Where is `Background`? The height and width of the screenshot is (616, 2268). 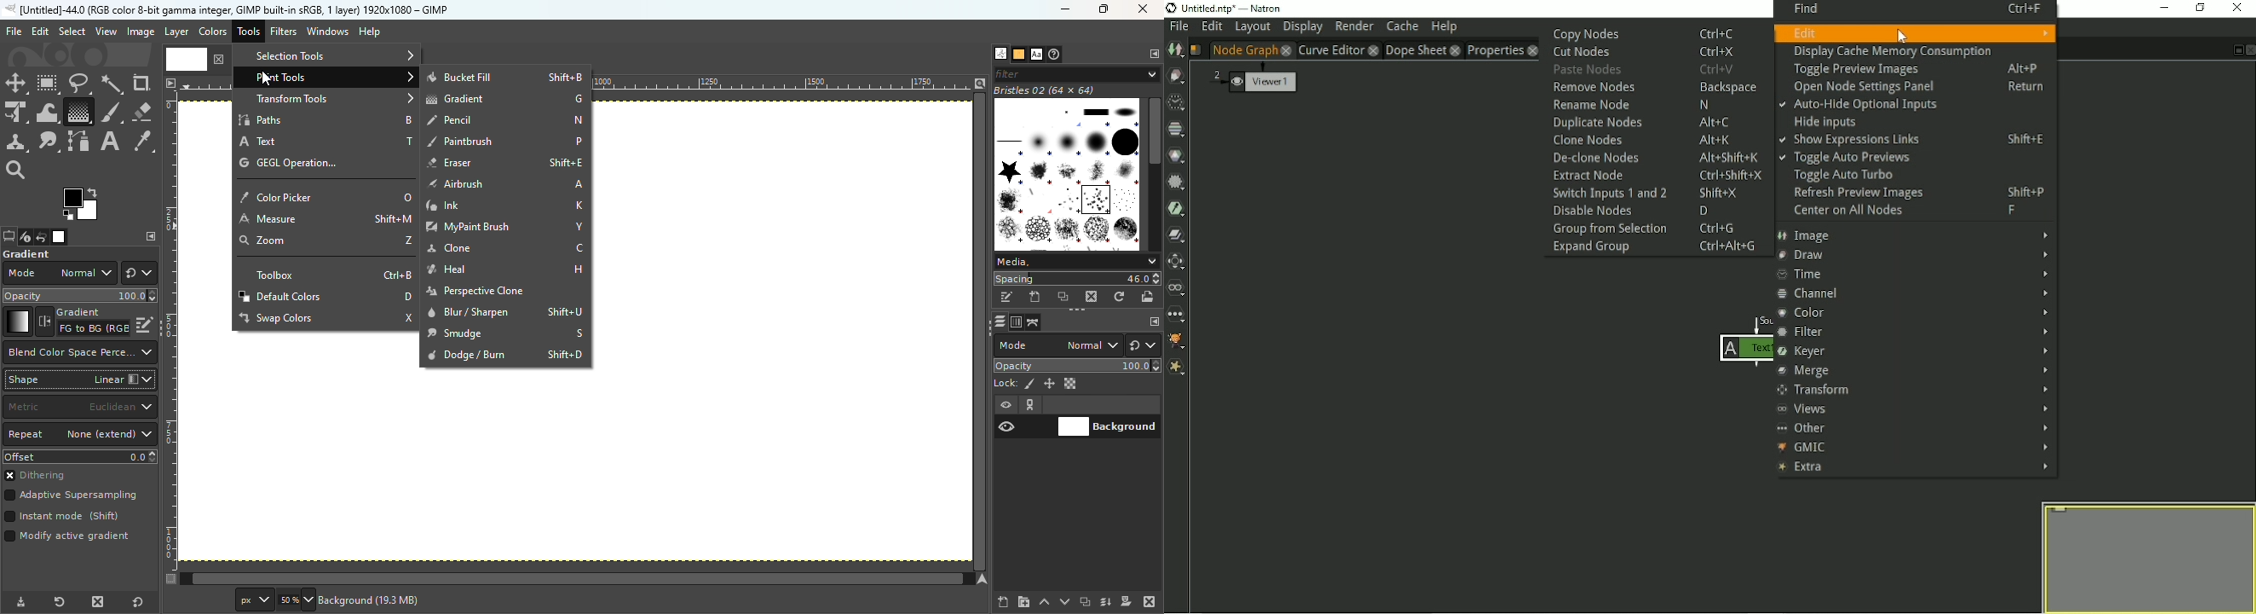
Background is located at coordinates (385, 601).